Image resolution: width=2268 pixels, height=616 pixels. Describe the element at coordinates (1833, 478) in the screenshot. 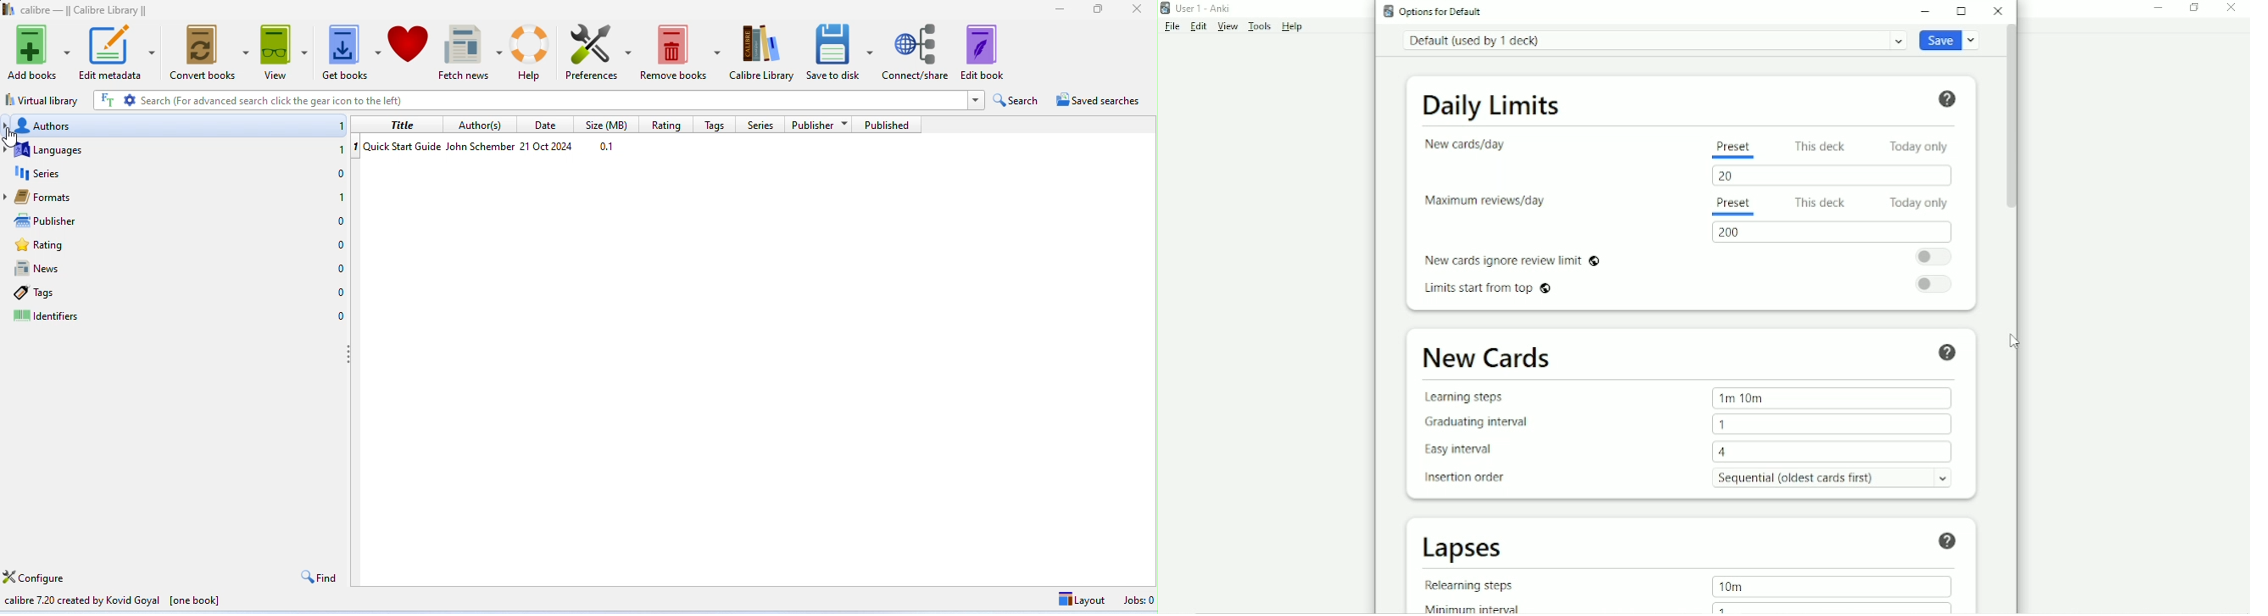

I see `Sequential (oldest cards first)` at that location.